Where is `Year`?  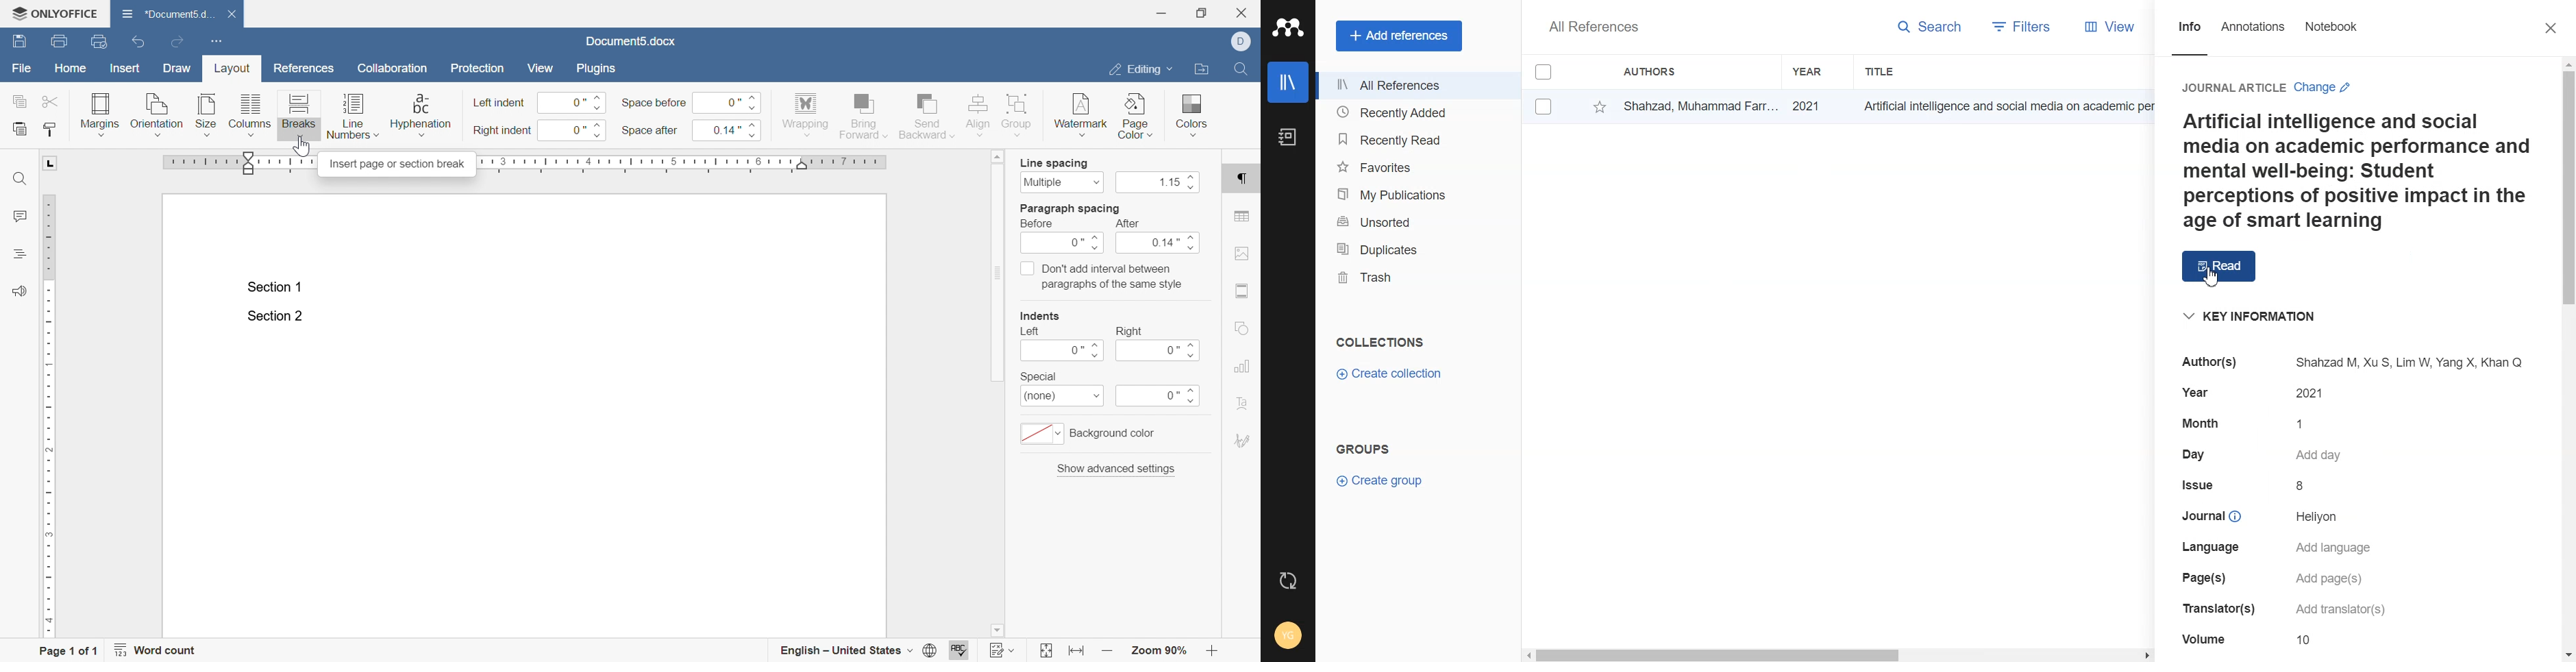 Year is located at coordinates (1809, 69).